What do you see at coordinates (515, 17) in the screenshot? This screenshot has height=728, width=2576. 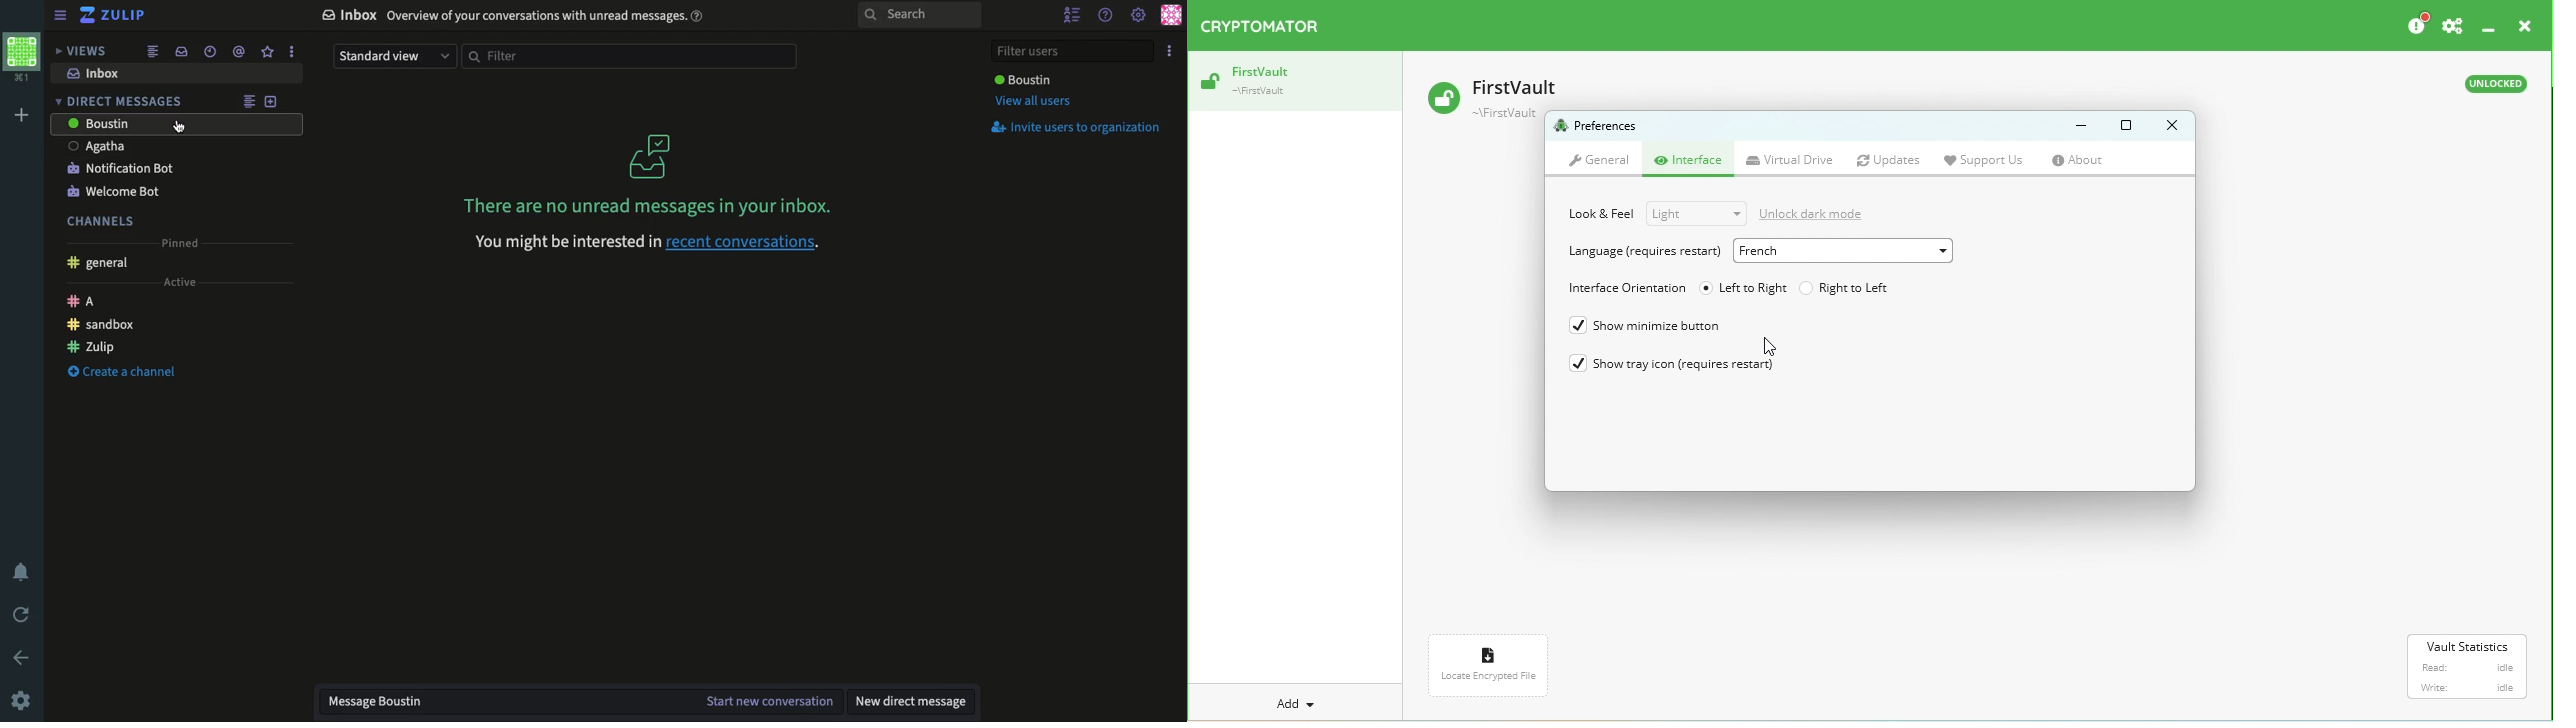 I see `Inbox` at bounding box center [515, 17].